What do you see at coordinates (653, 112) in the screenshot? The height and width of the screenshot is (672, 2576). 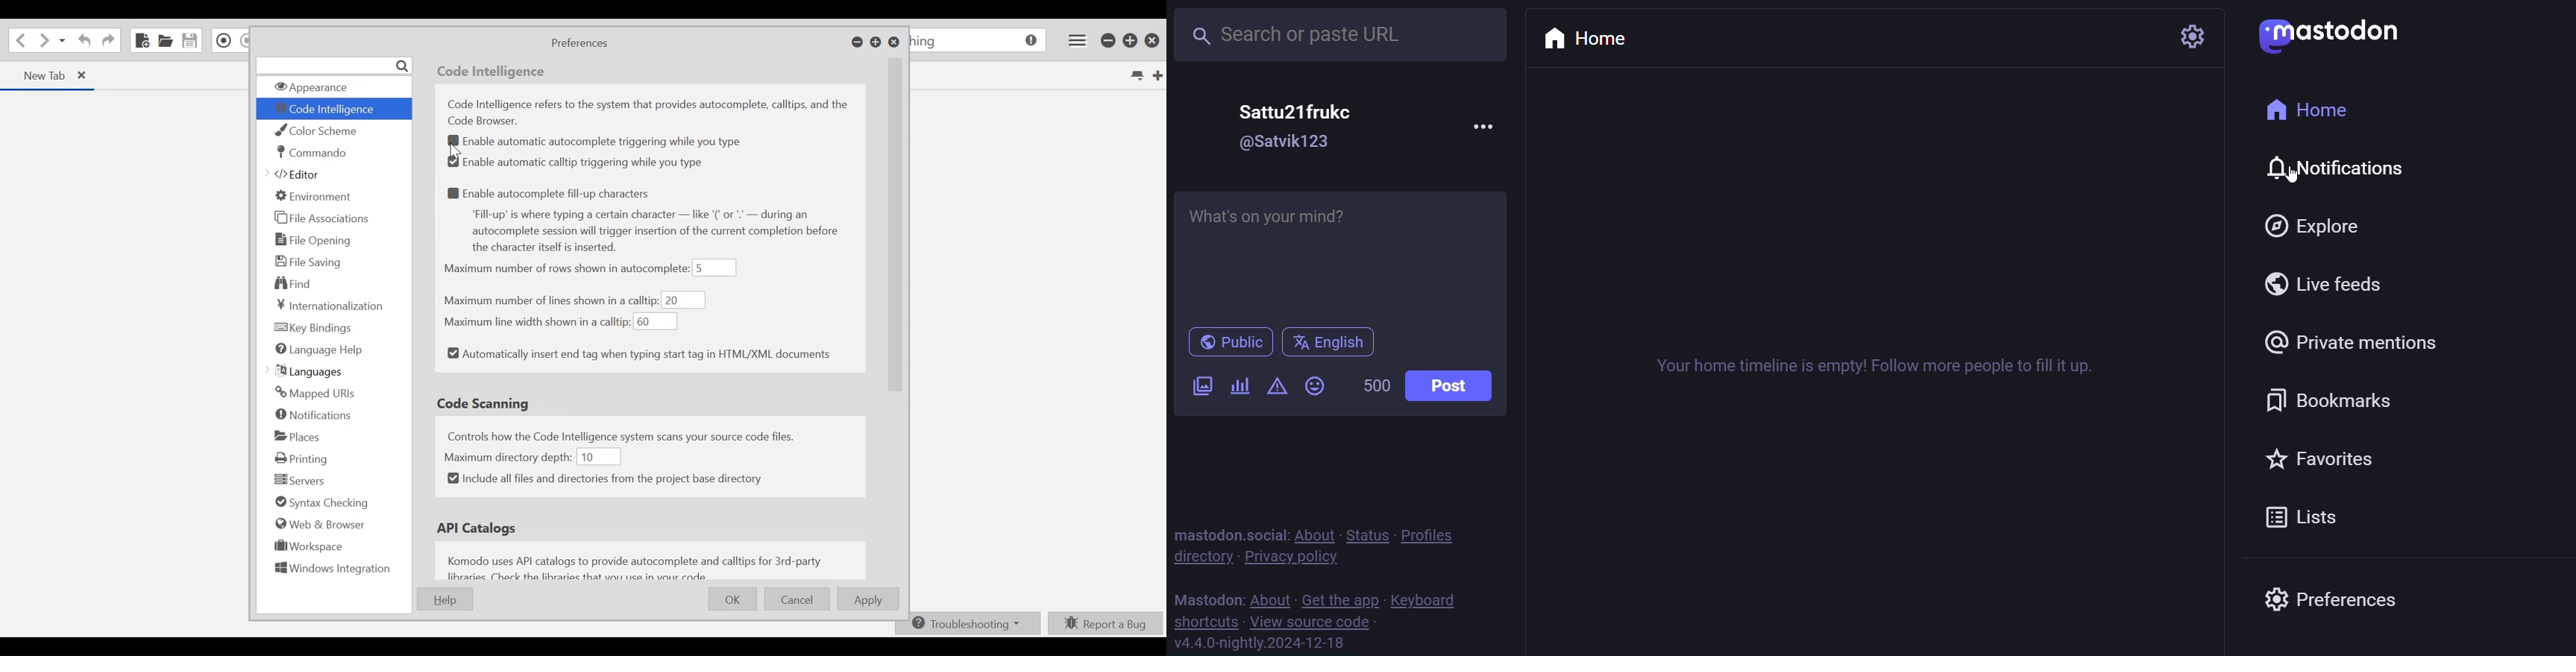 I see `Code Intelligence refers to the system that provides autocomplete, calltips, and the
Code Browser.` at bounding box center [653, 112].